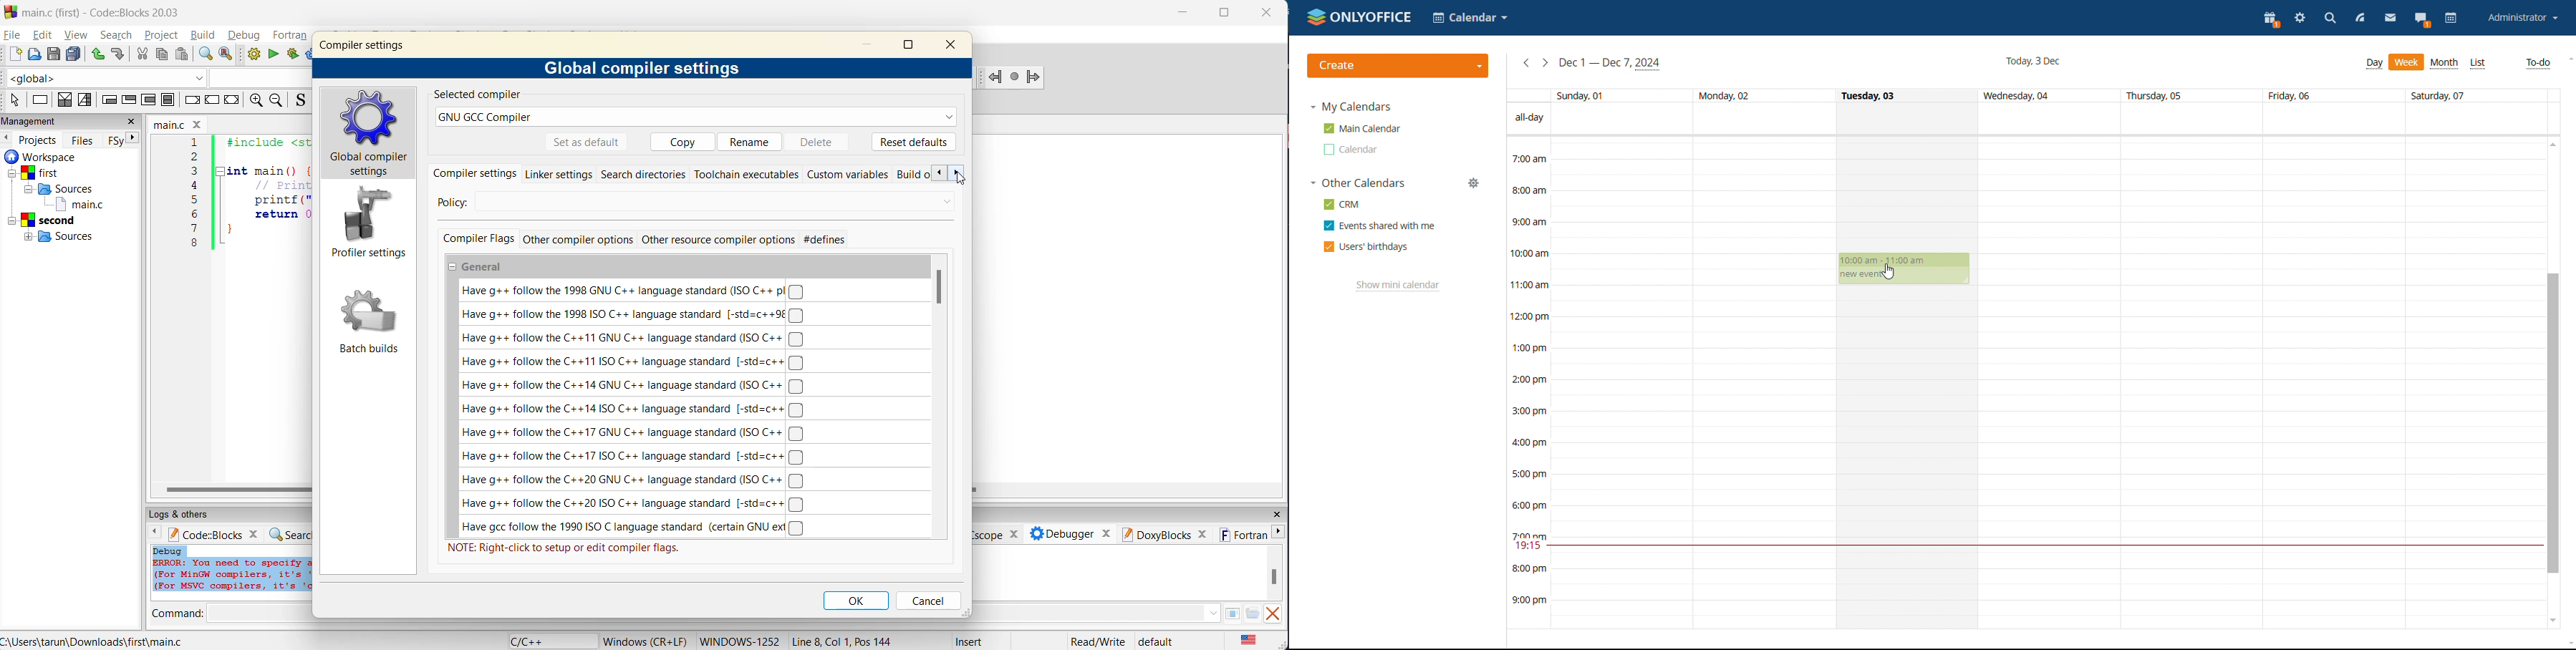  Describe the element at coordinates (957, 44) in the screenshot. I see `close` at that location.